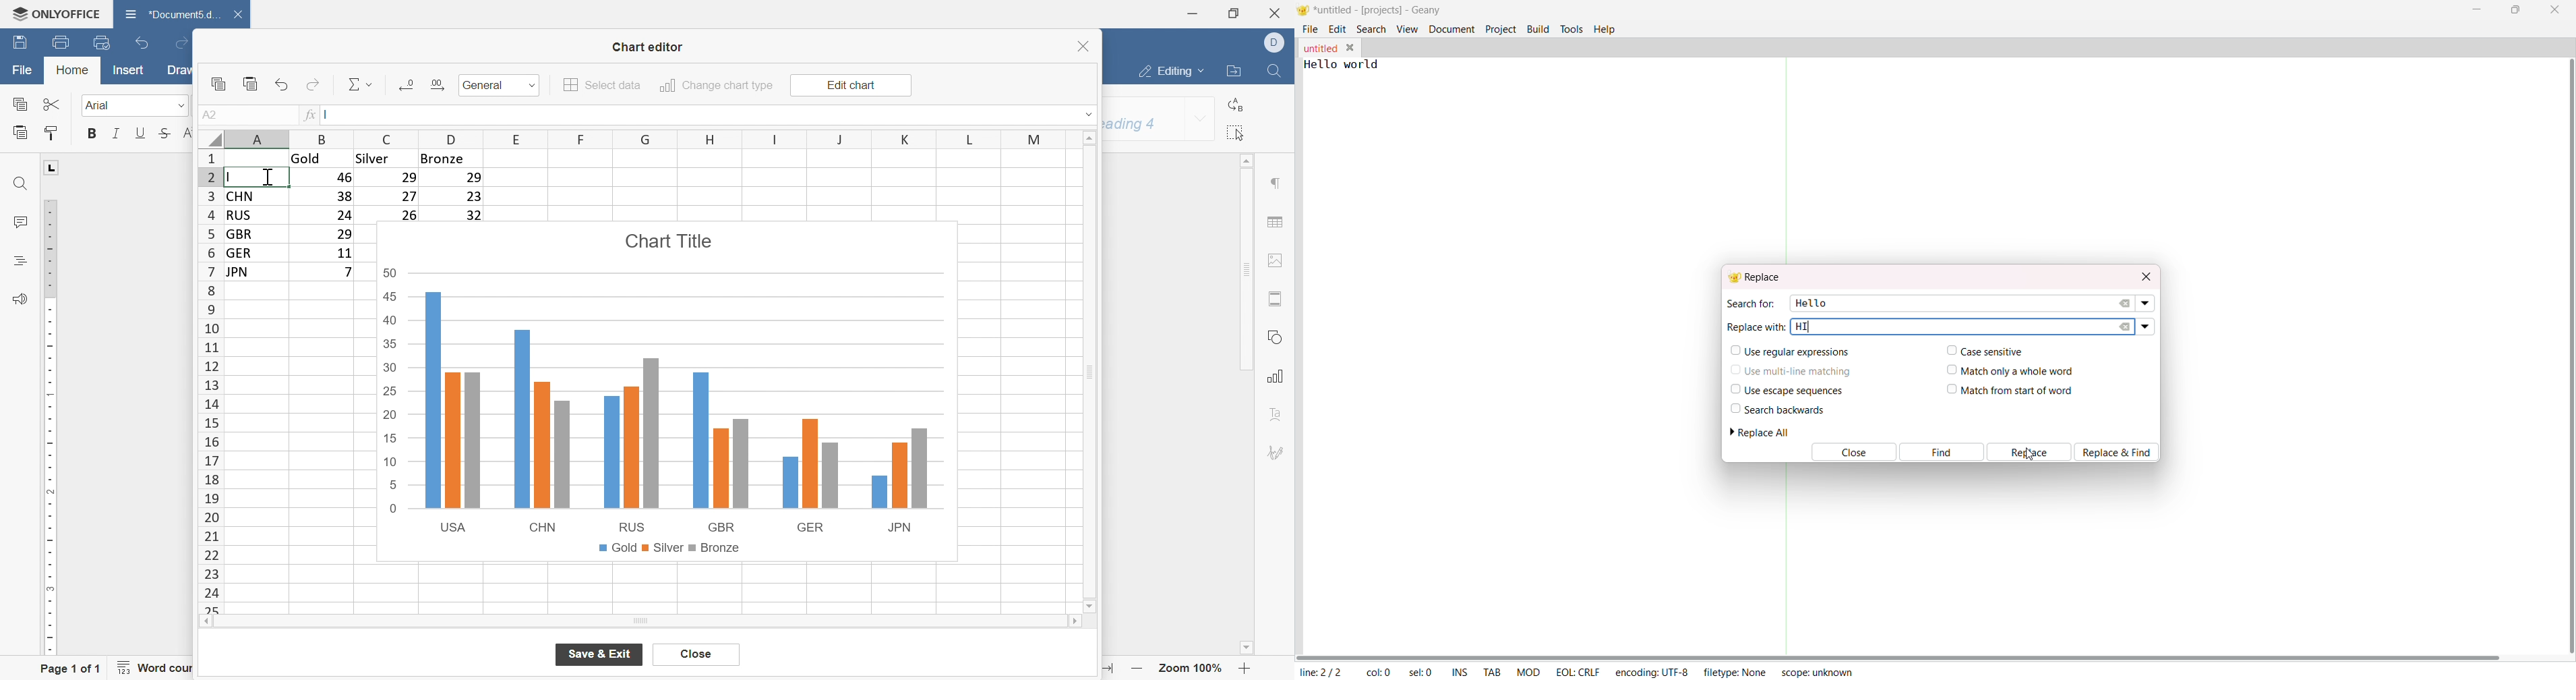 This screenshot has height=700, width=2576. Describe the element at coordinates (1750, 303) in the screenshot. I see `search for` at that location.